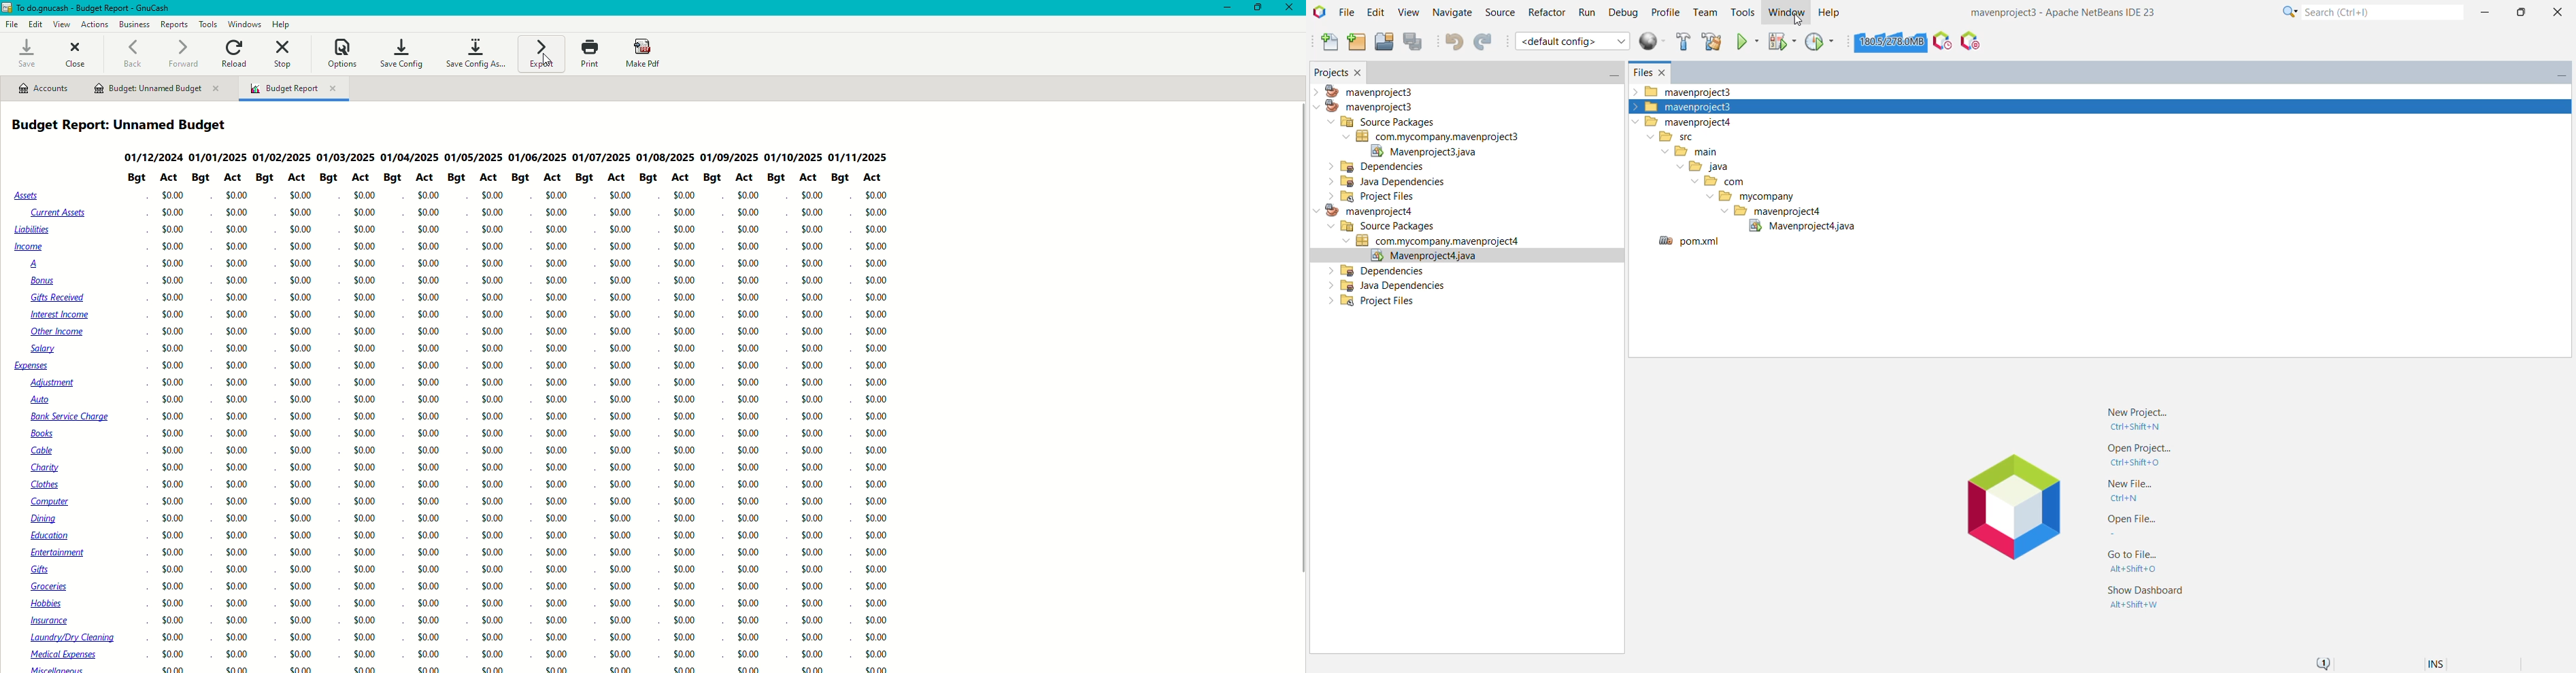 This screenshot has height=700, width=2576. What do you see at coordinates (175, 367) in the screenshot?
I see `0.00` at bounding box center [175, 367].